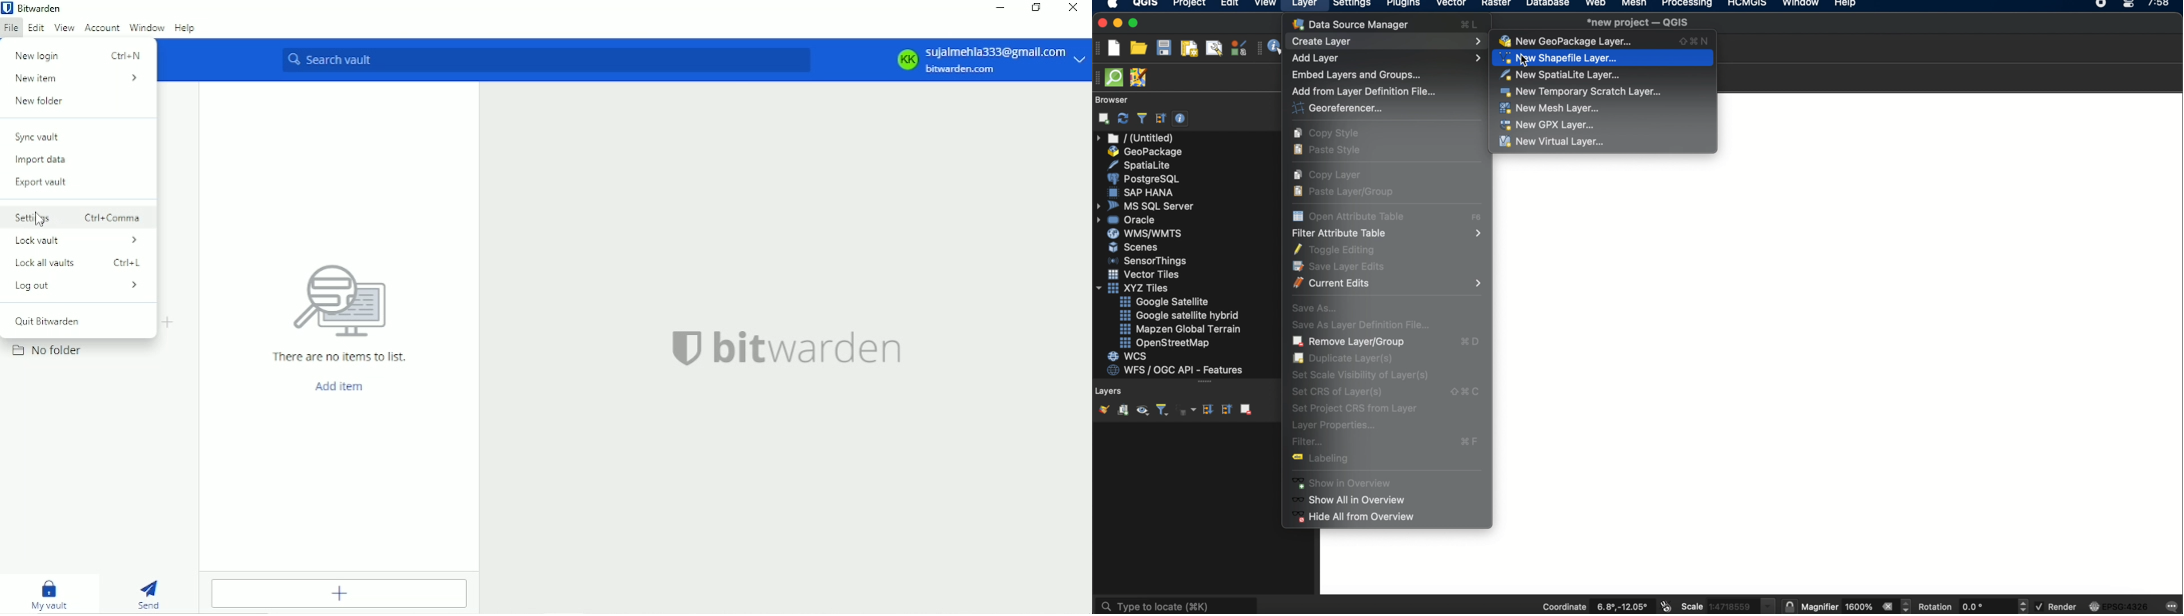  I want to click on new temporary scratch layer, so click(1583, 92).